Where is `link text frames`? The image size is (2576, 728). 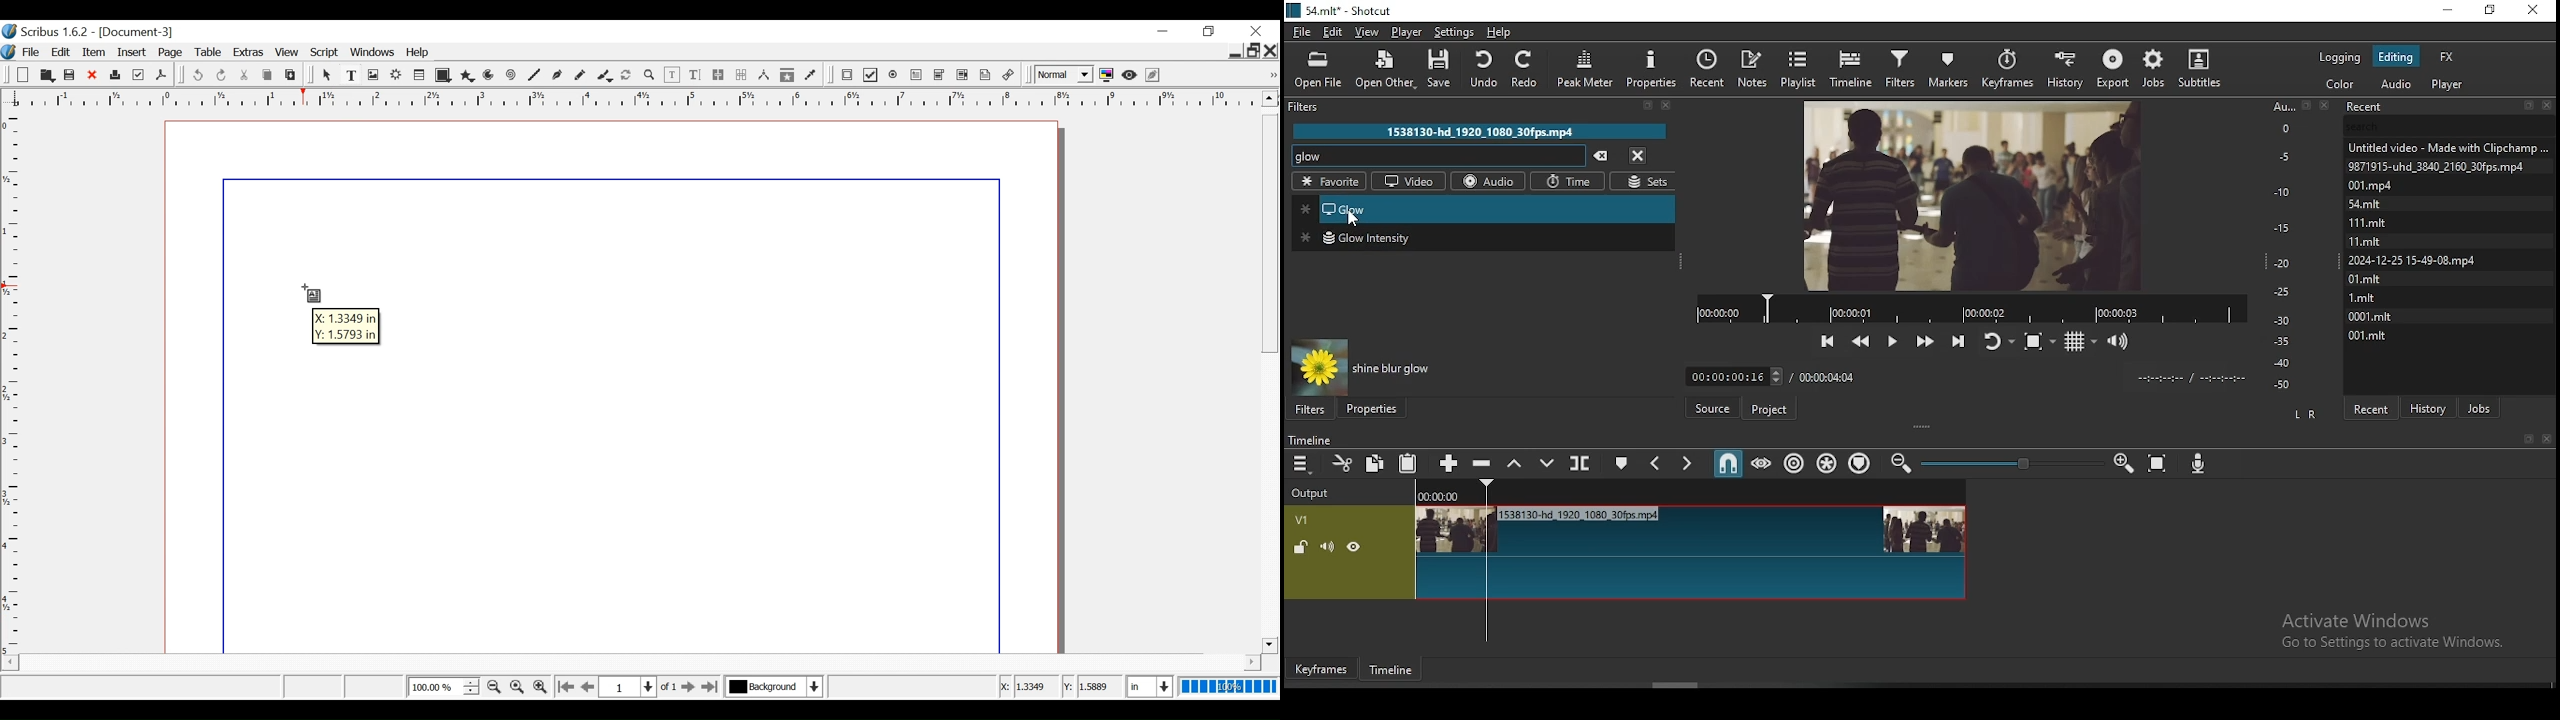 link text frames is located at coordinates (719, 75).